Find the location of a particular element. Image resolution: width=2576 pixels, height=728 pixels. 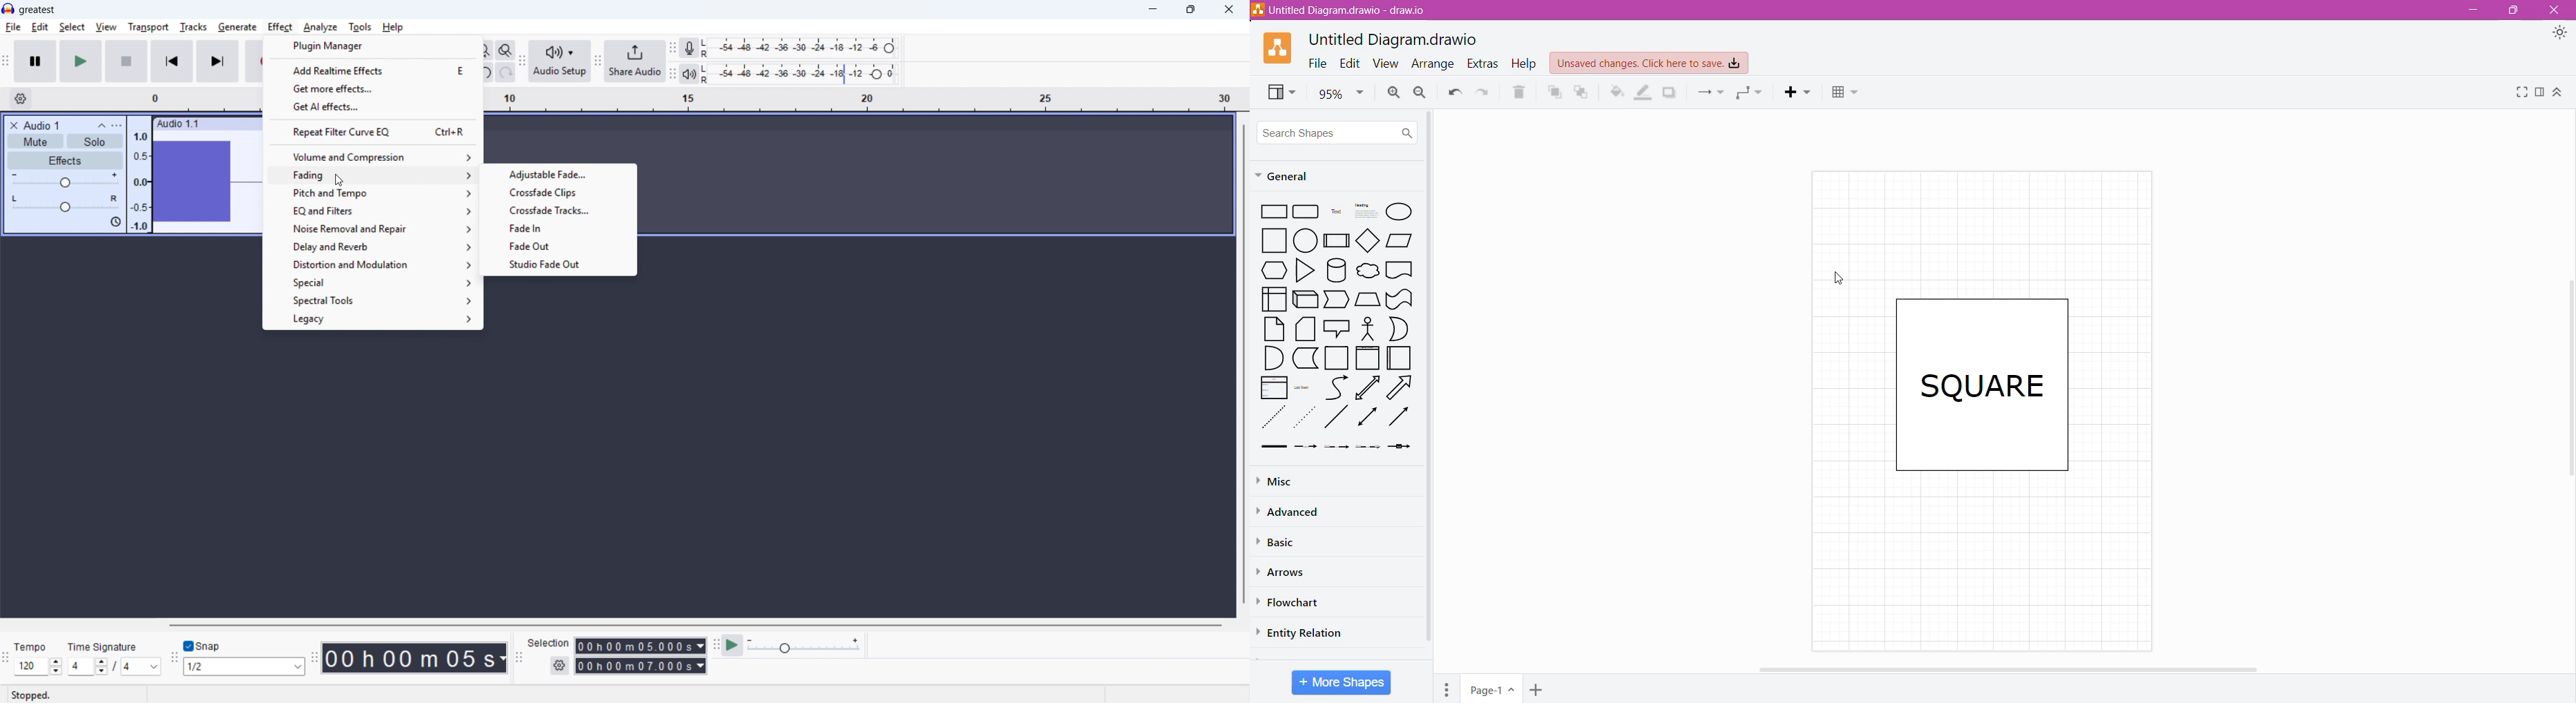

Appearance is located at coordinates (2558, 34).